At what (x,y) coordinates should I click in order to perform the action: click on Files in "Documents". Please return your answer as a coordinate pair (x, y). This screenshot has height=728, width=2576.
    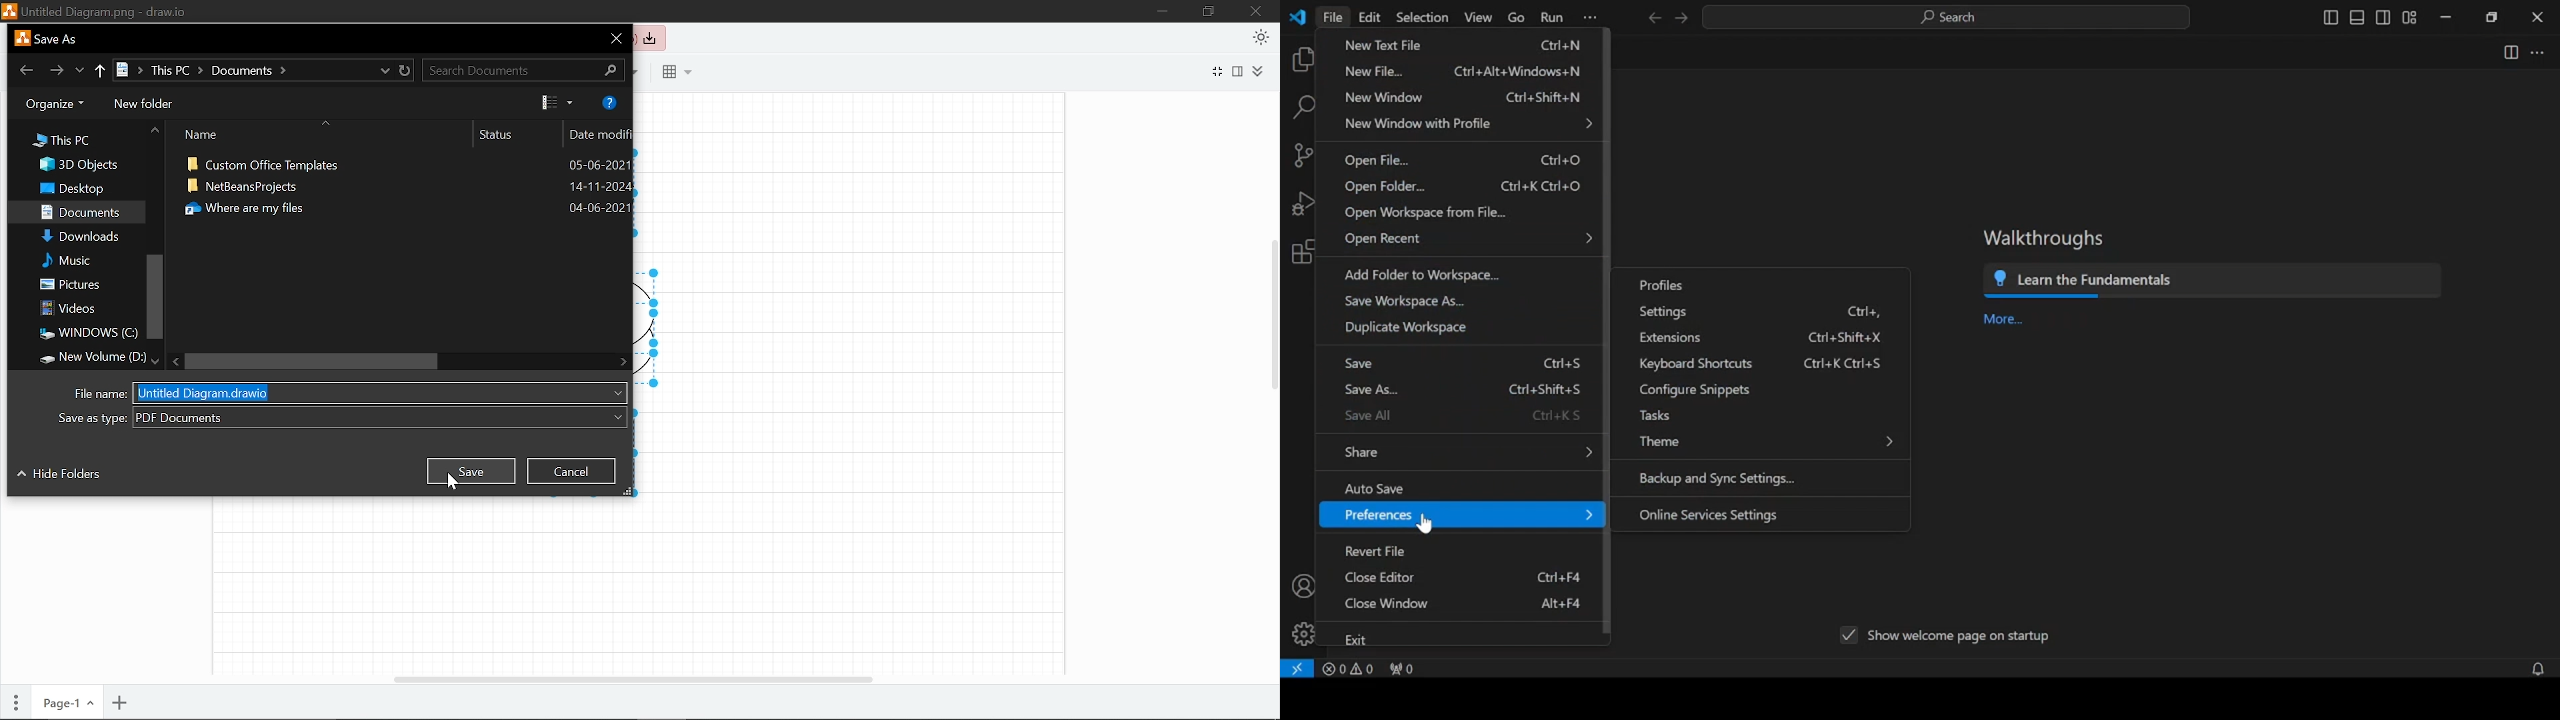
    Looking at the image, I should click on (402, 249).